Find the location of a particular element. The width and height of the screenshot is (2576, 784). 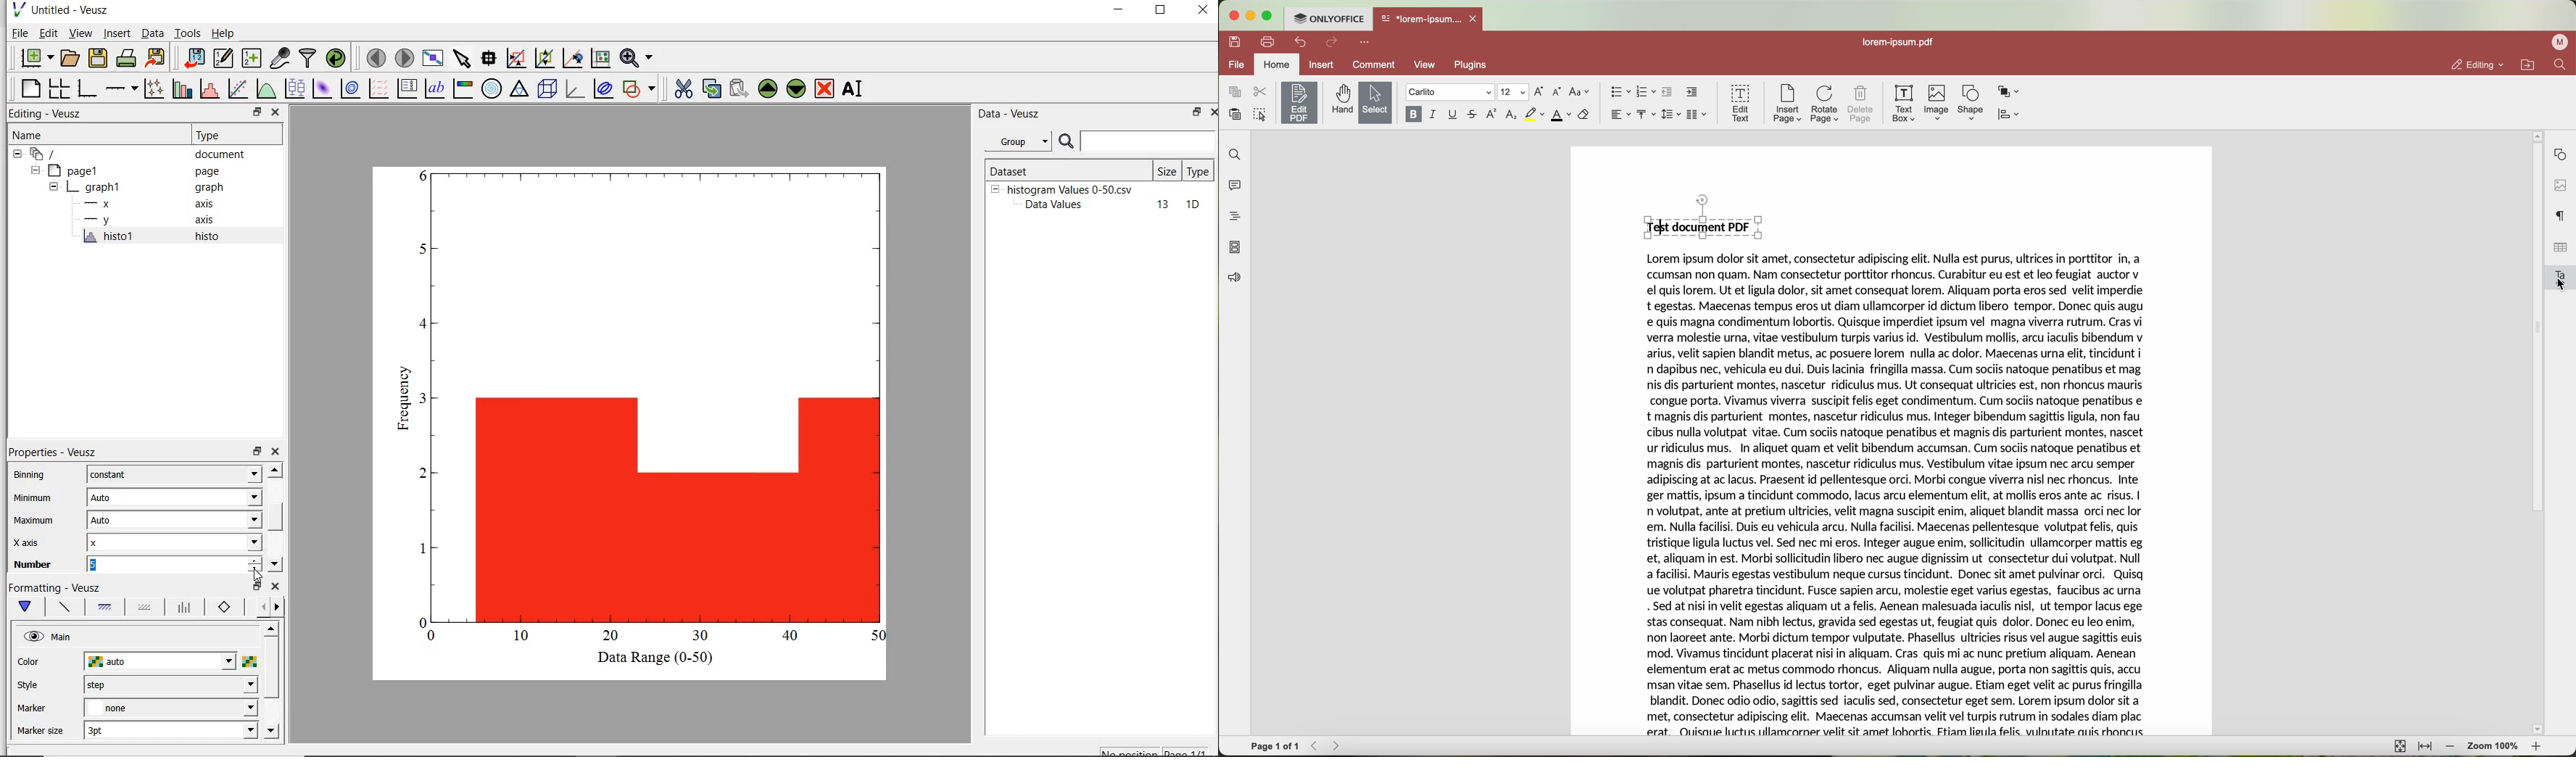

delete page is located at coordinates (1861, 104).